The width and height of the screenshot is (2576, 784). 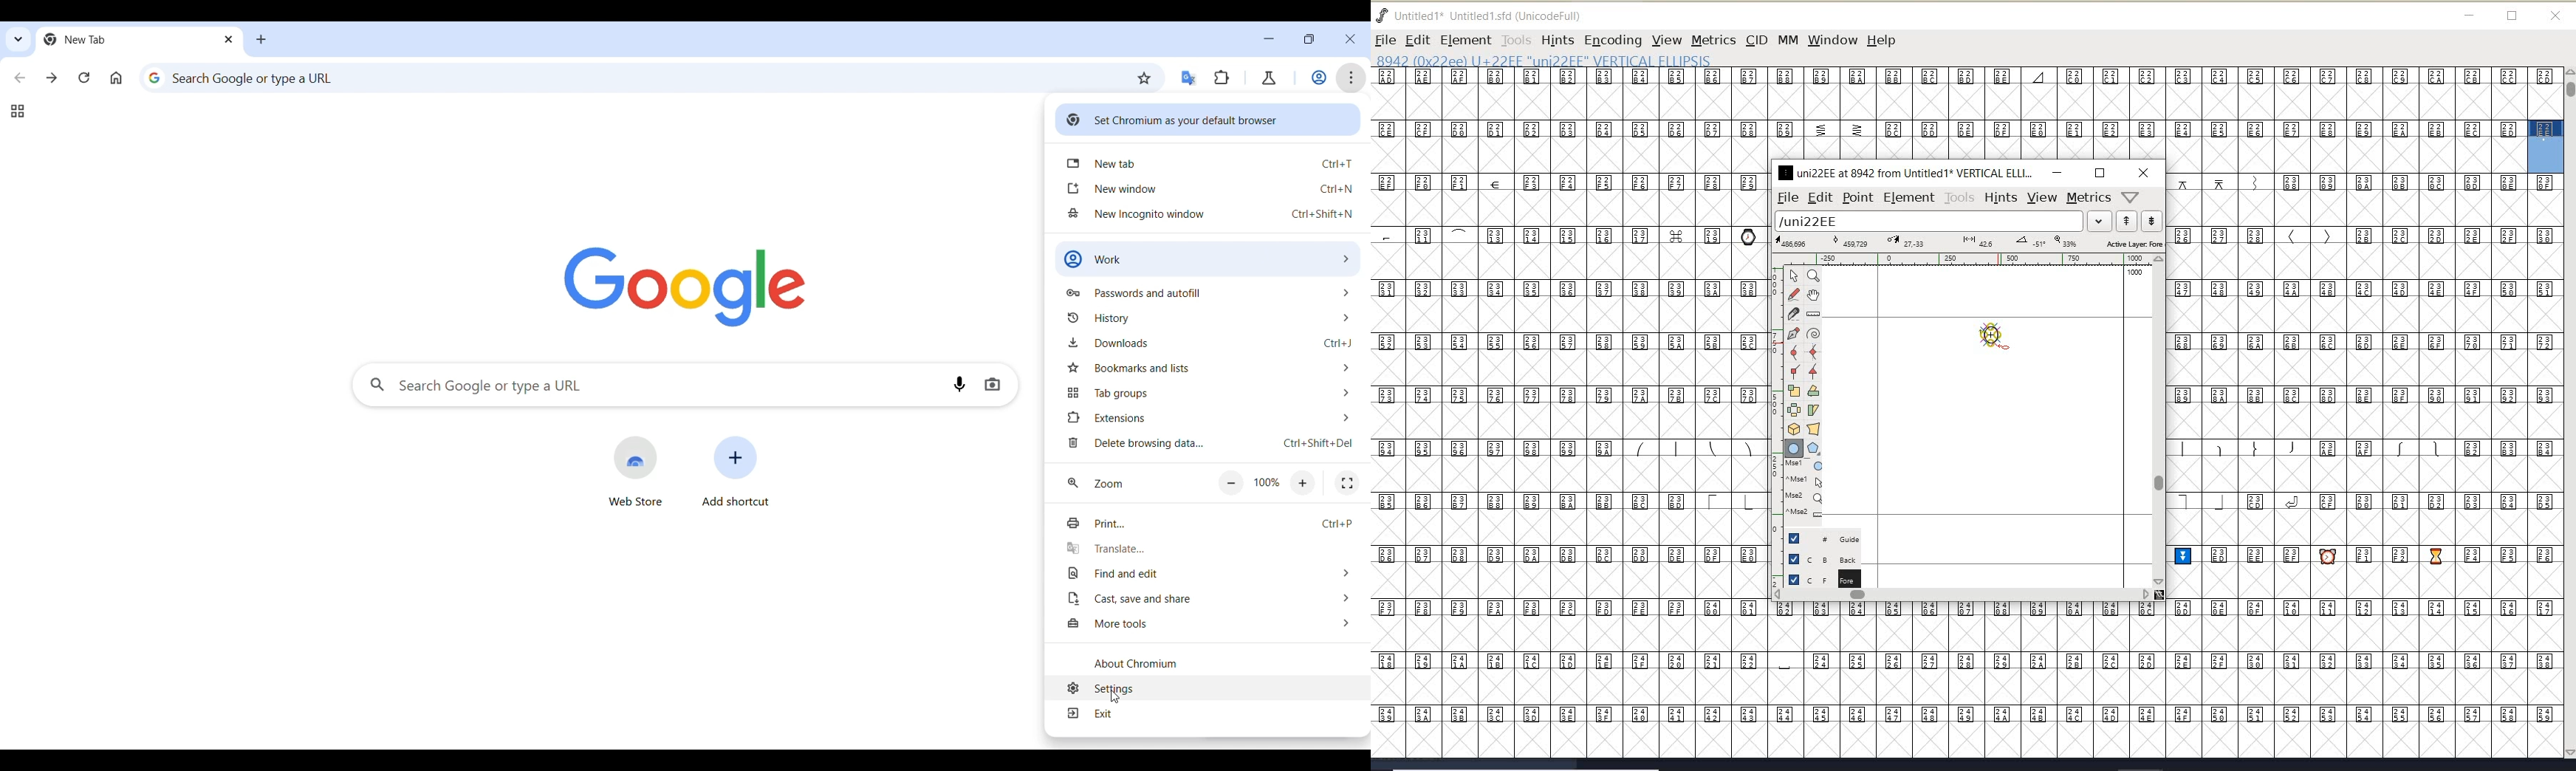 I want to click on scrollbar, so click(x=2157, y=420).